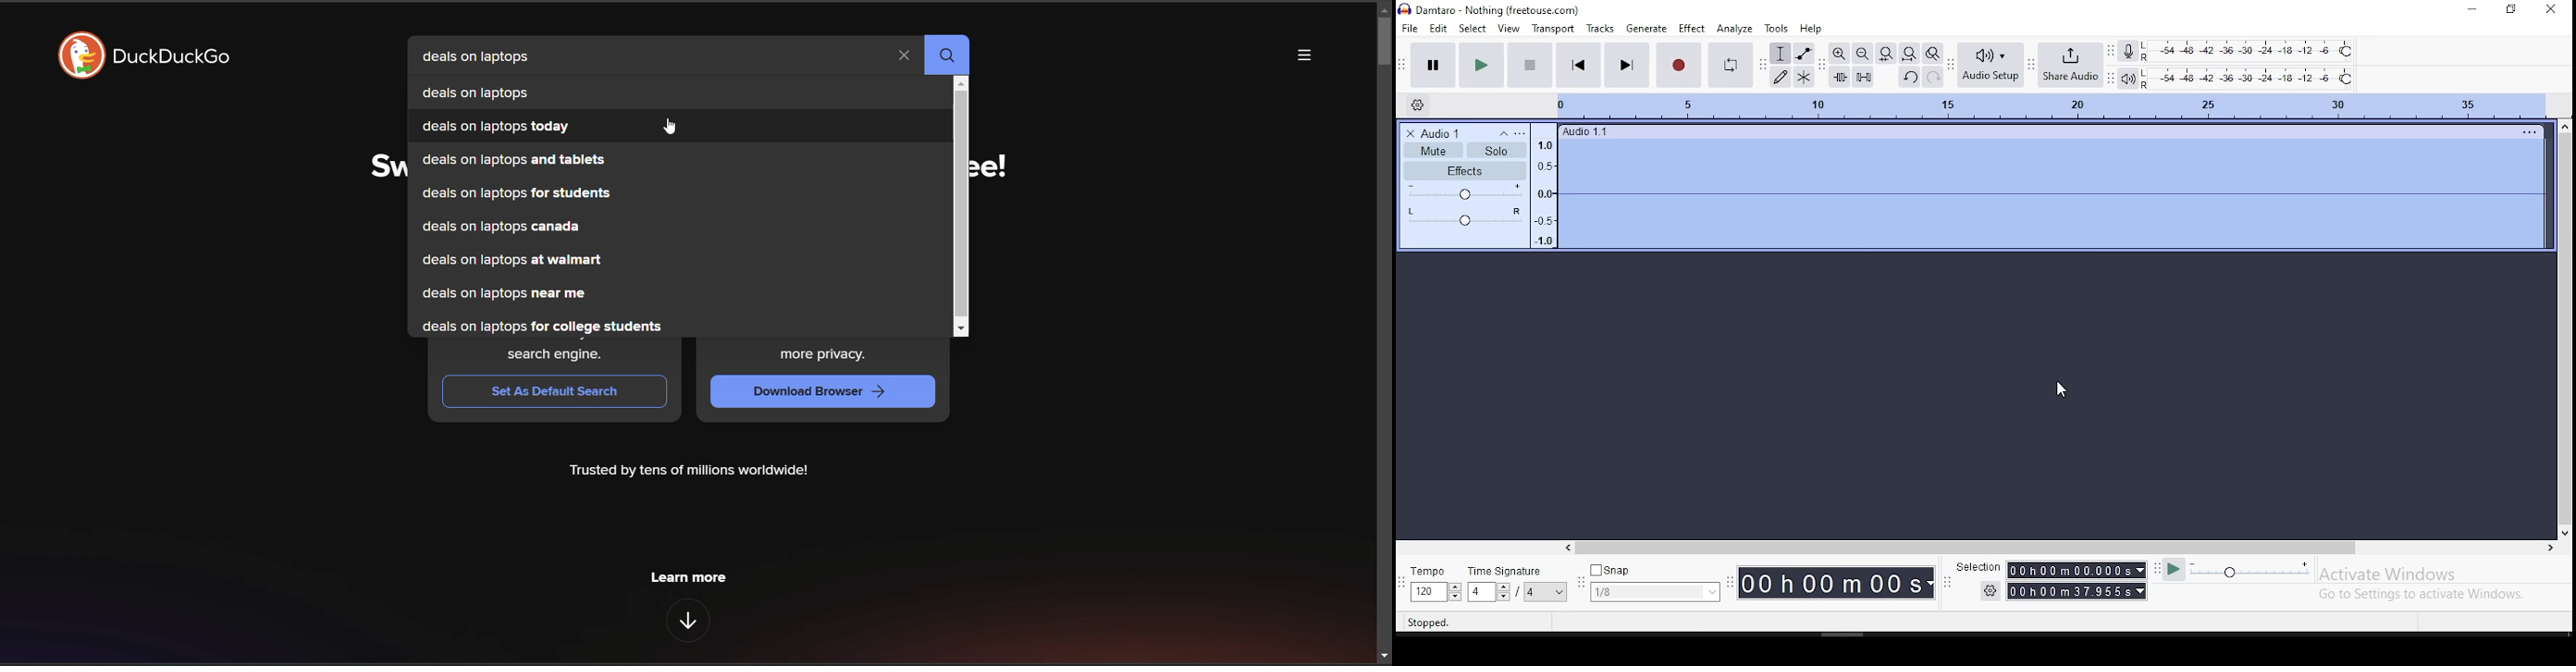  What do you see at coordinates (1463, 217) in the screenshot?
I see `L/R Audio` at bounding box center [1463, 217].